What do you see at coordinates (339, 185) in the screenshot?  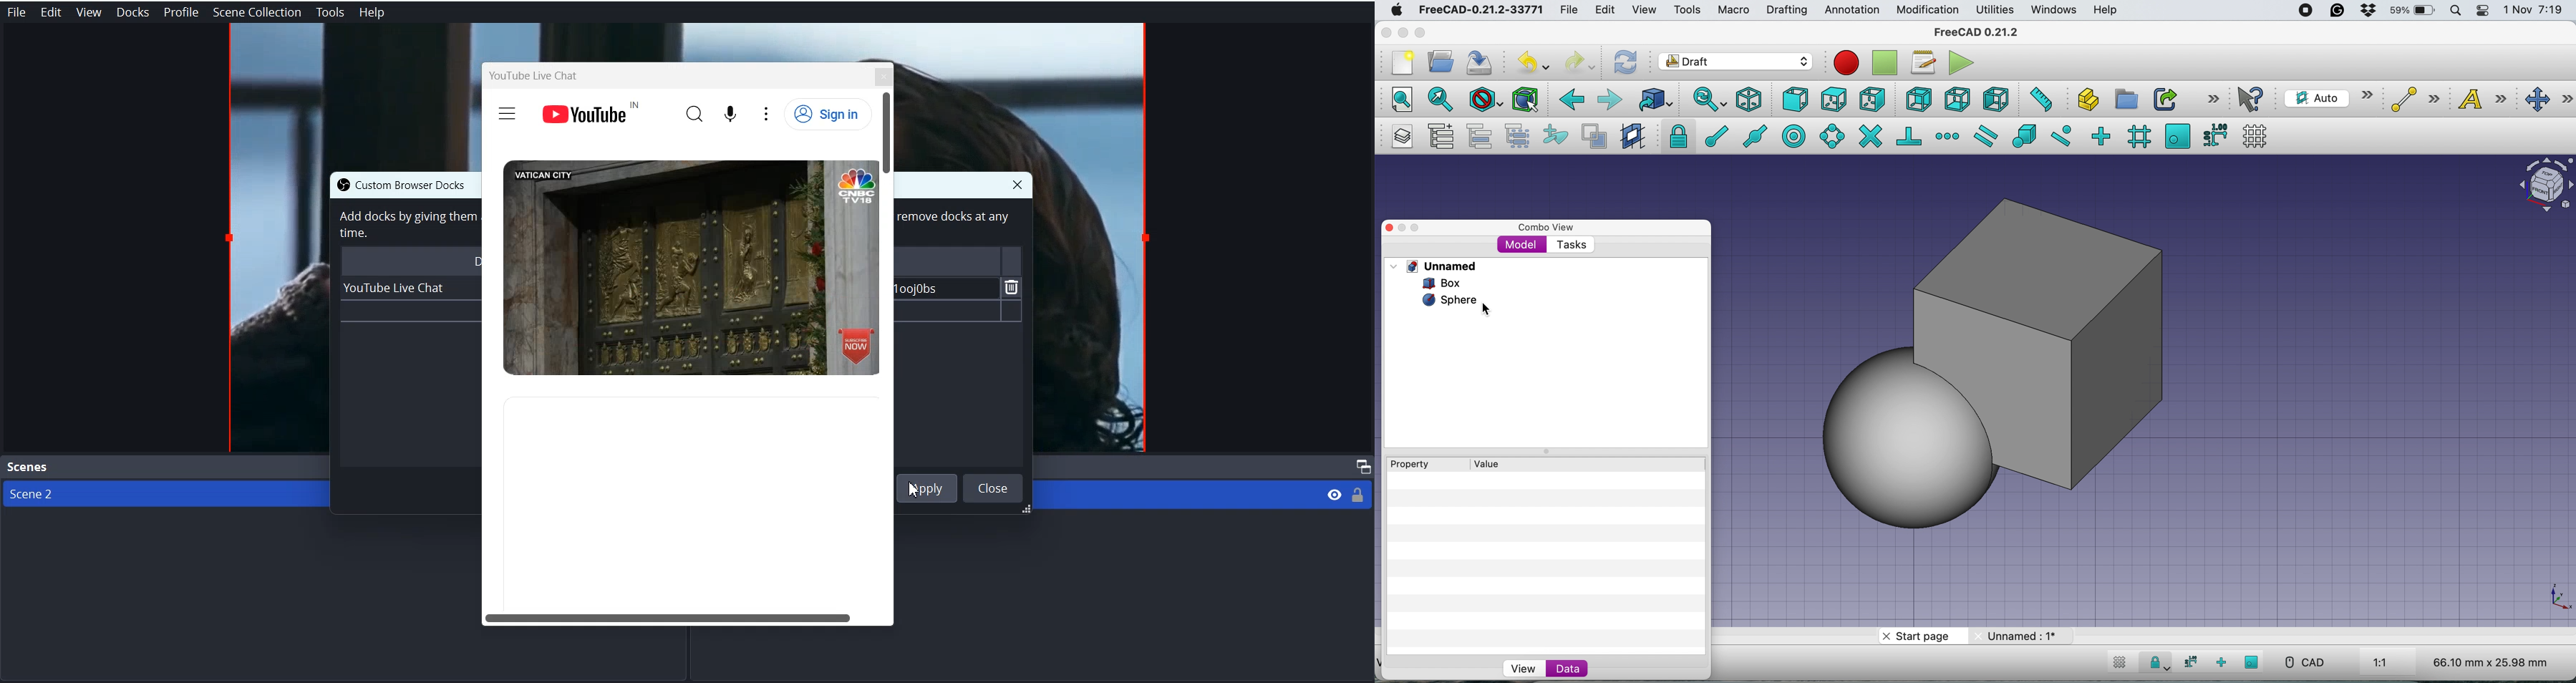 I see `OBS logo` at bounding box center [339, 185].